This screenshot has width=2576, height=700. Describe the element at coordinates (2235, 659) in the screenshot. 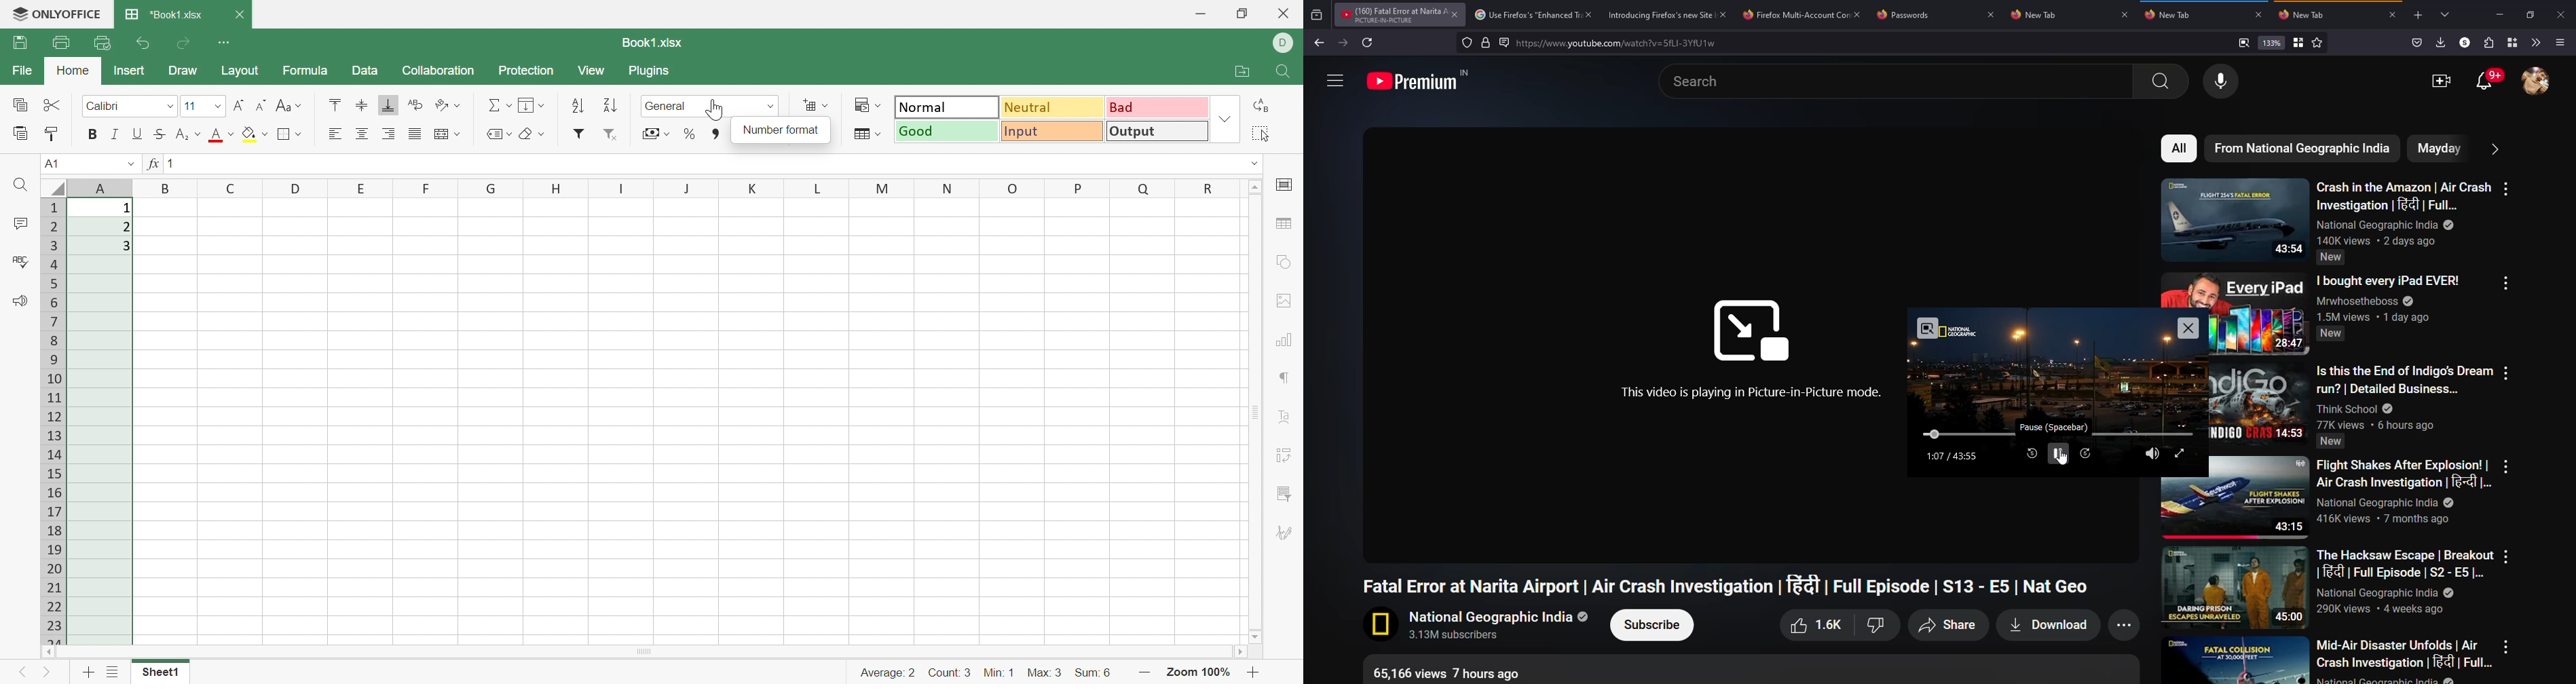

I see `Video thumbnail` at that location.